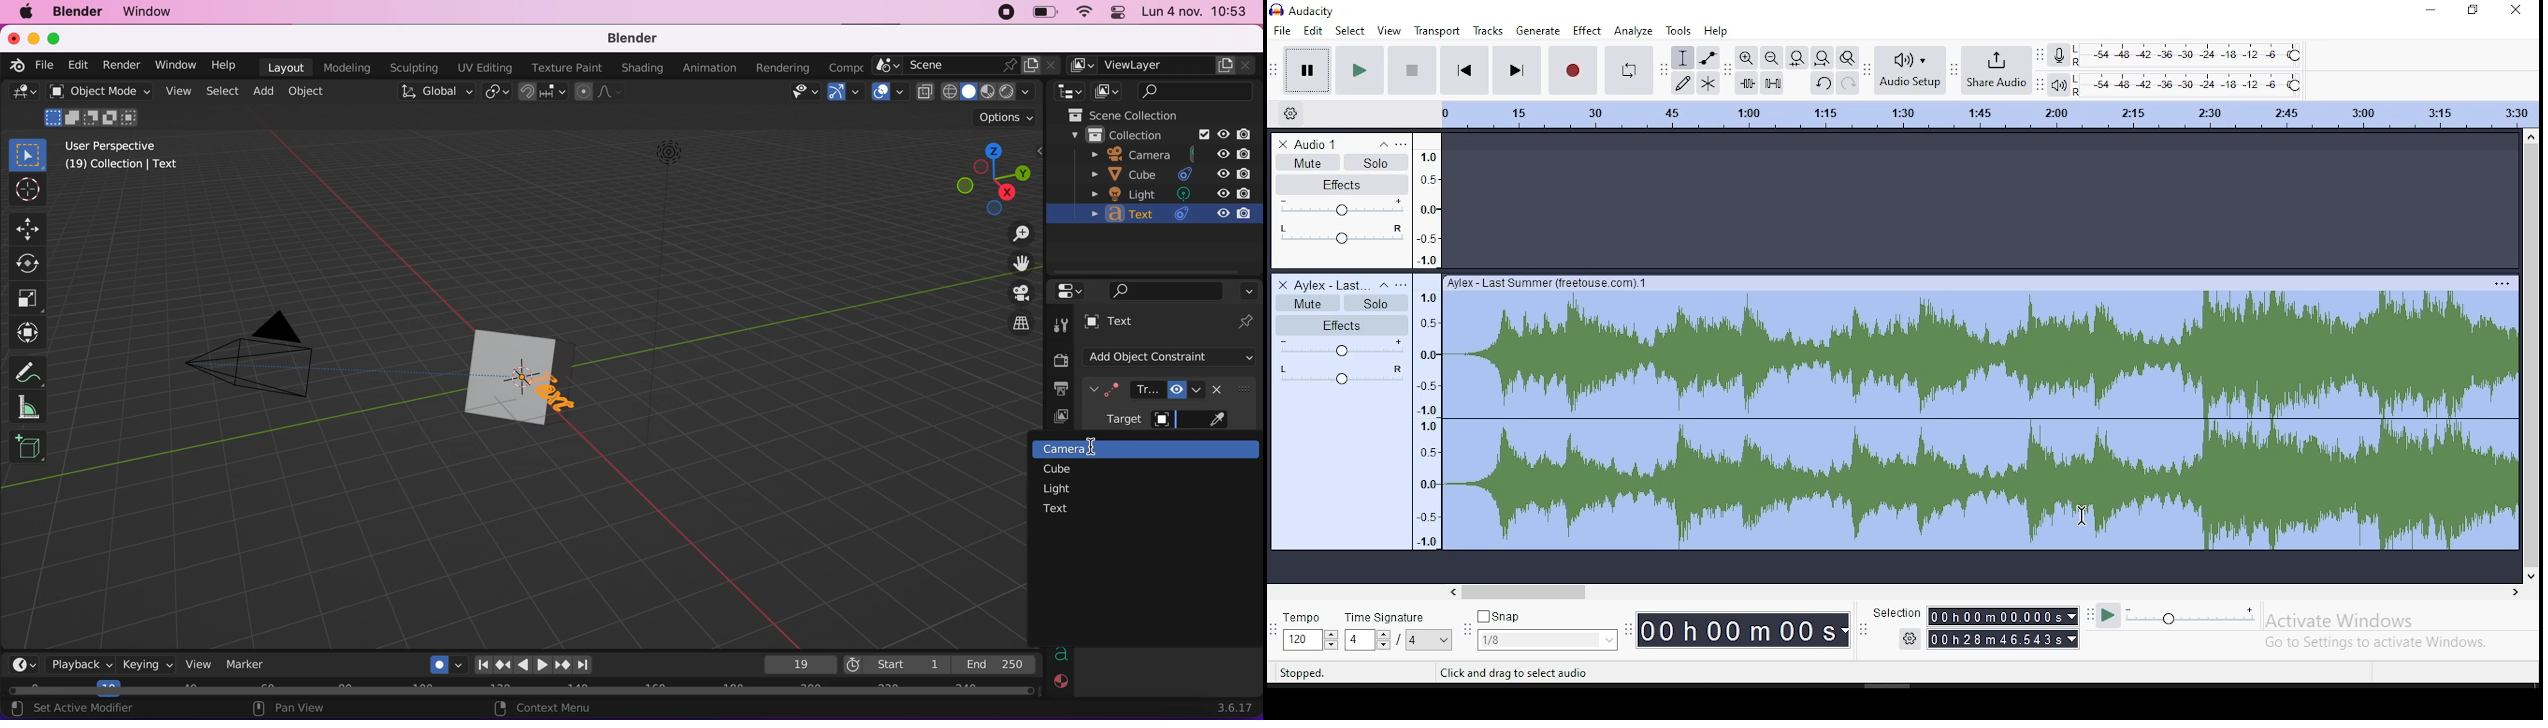  Describe the element at coordinates (1361, 72) in the screenshot. I see `play` at that location.